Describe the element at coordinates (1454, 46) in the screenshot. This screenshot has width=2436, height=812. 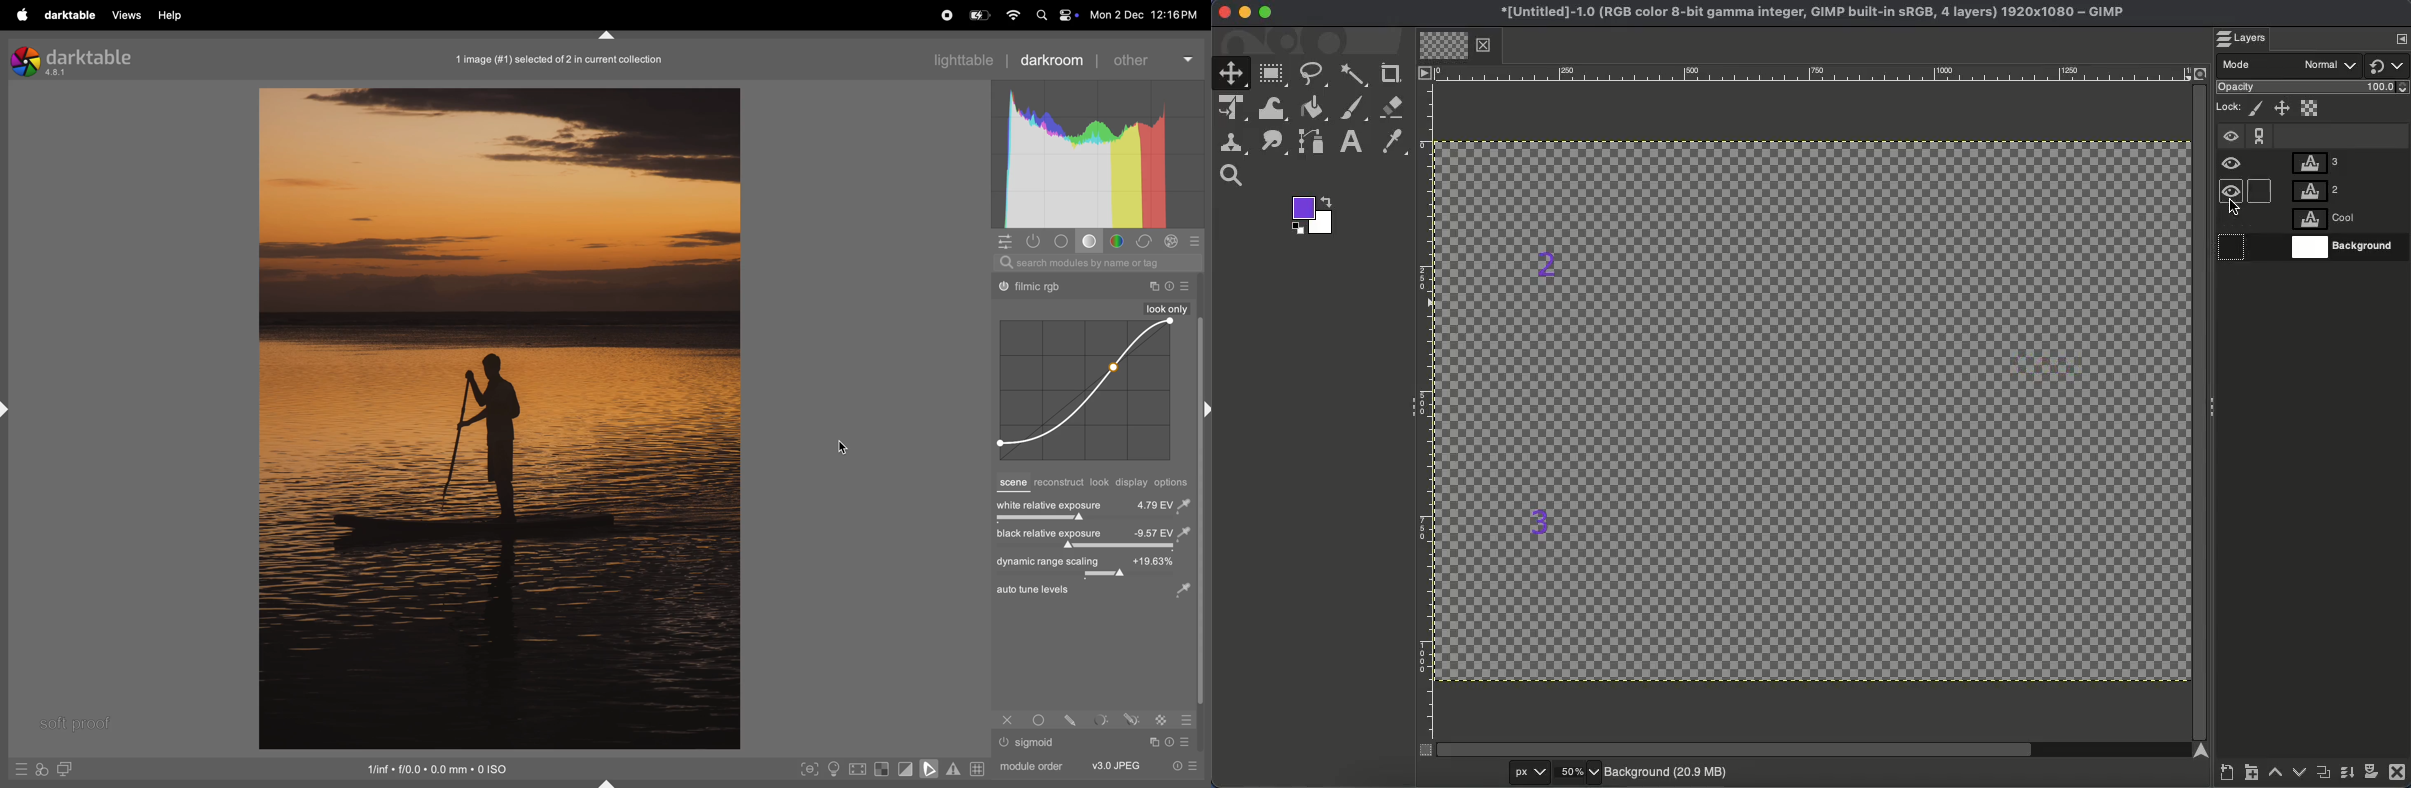
I see `Tab` at that location.